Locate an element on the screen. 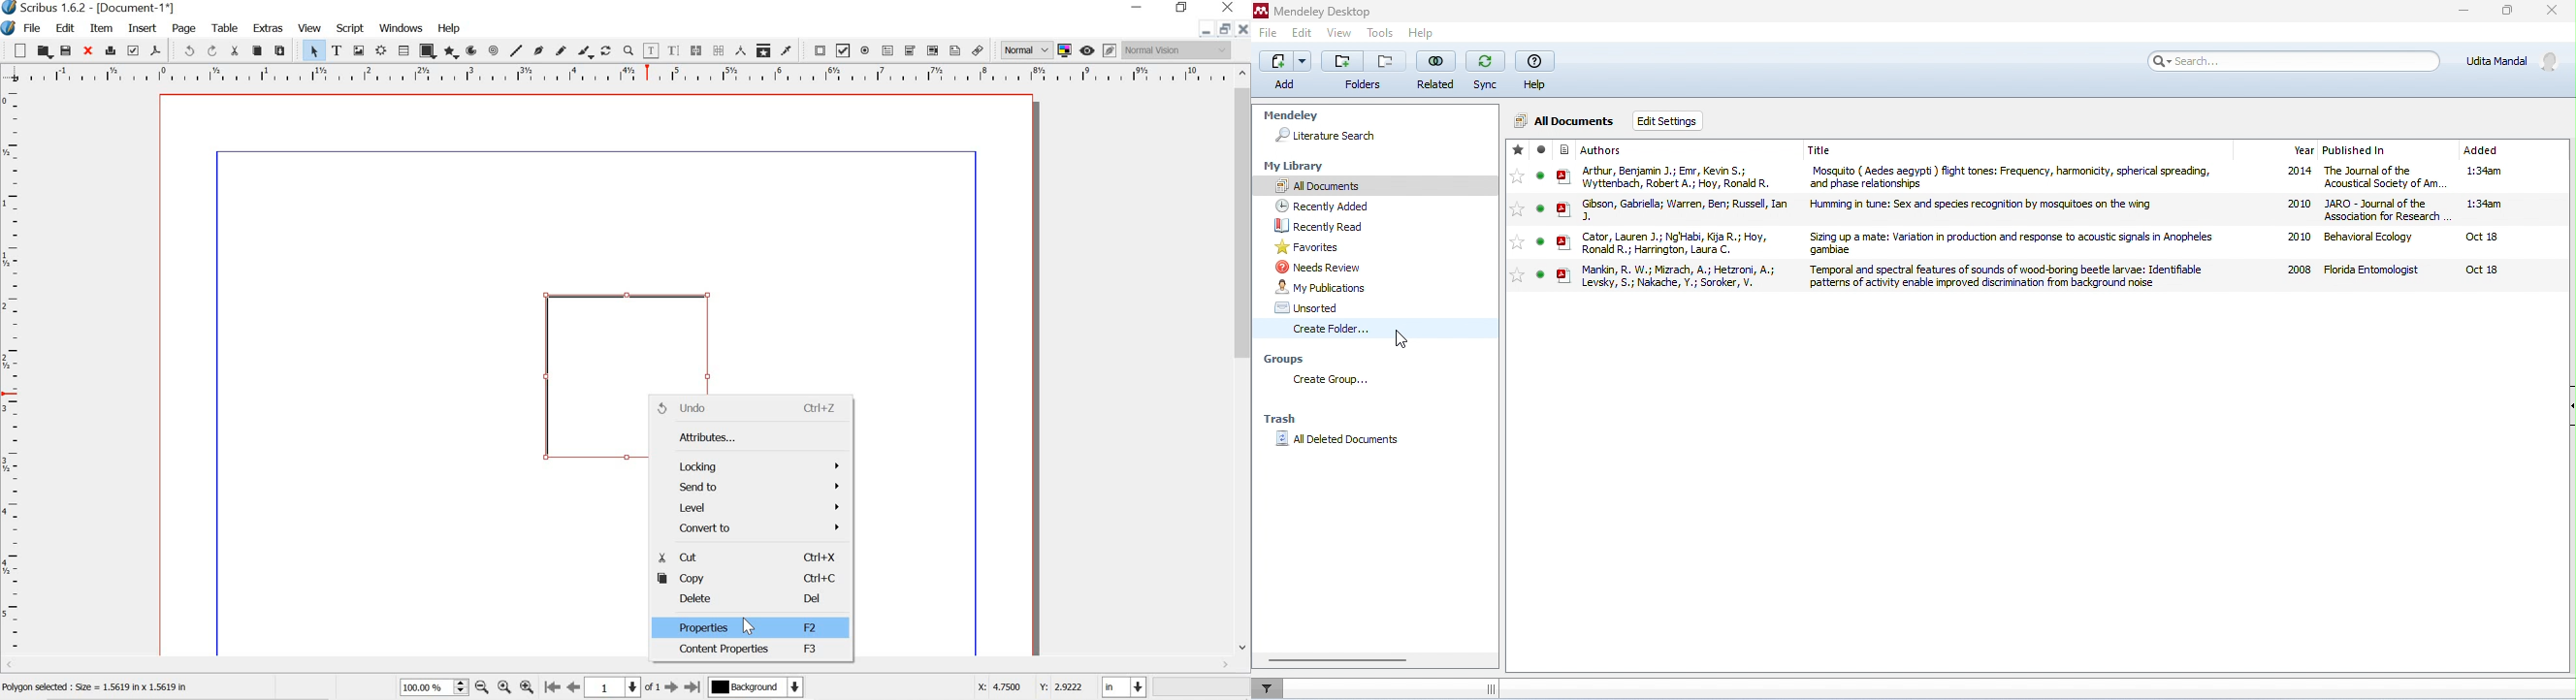  go to first page is located at coordinates (554, 689).